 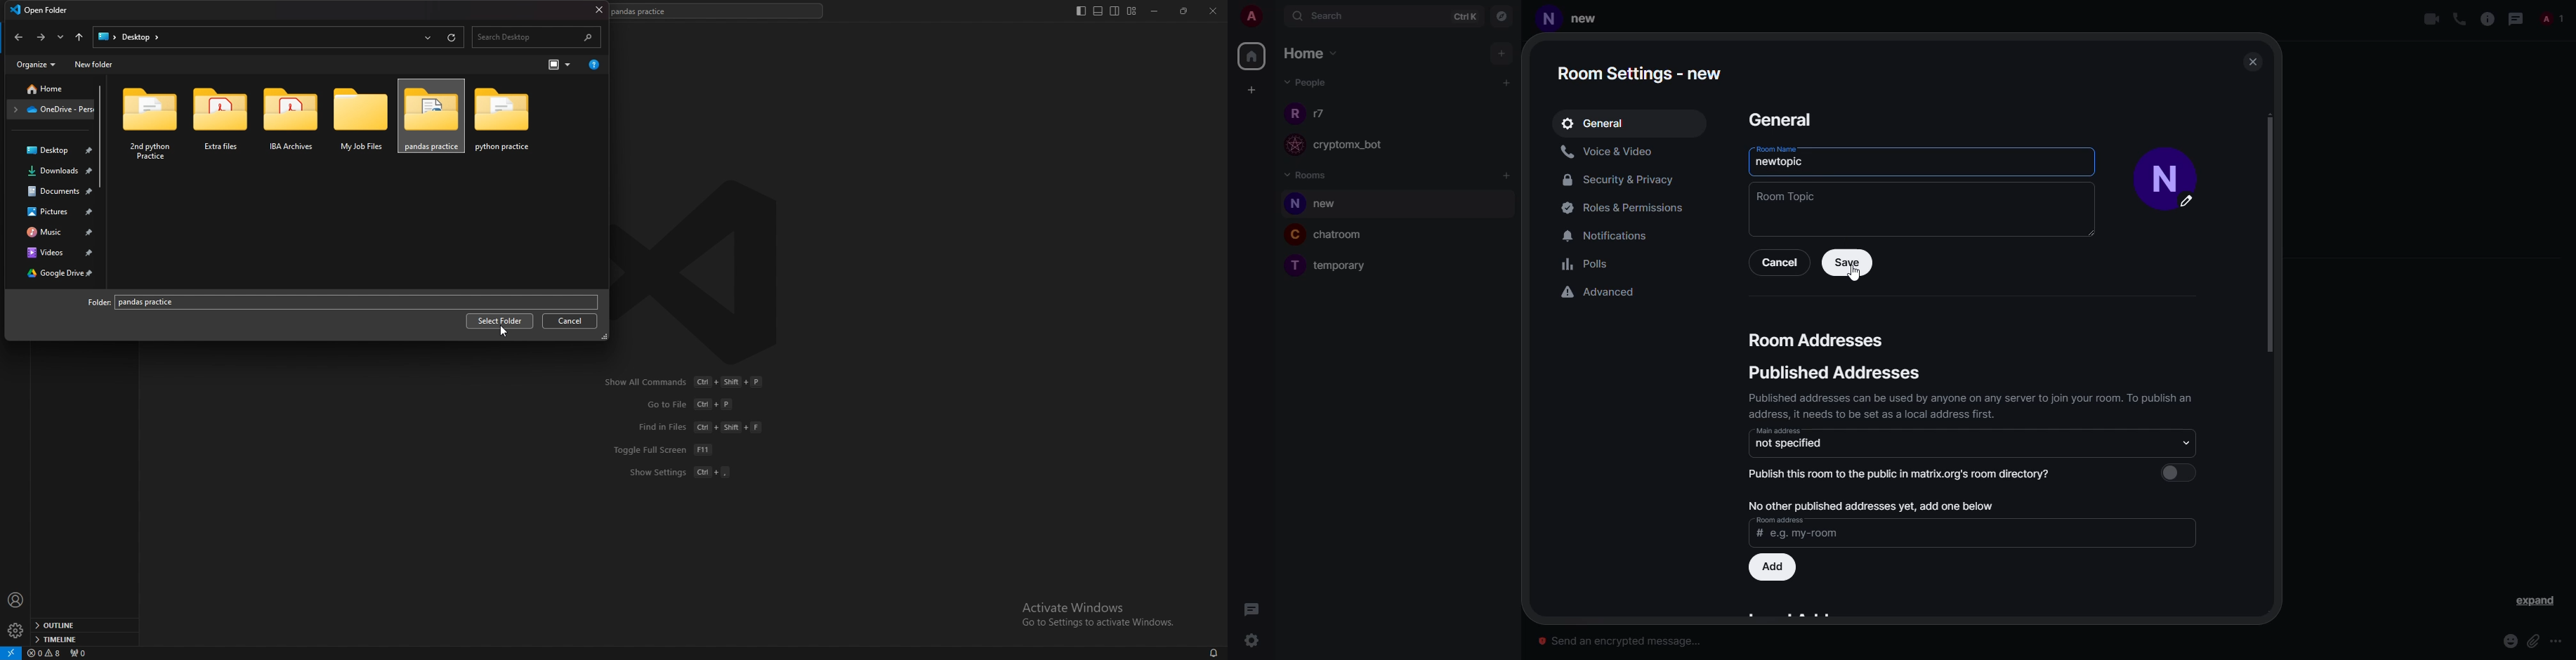 What do you see at coordinates (1292, 268) in the screenshot?
I see `profile image` at bounding box center [1292, 268].